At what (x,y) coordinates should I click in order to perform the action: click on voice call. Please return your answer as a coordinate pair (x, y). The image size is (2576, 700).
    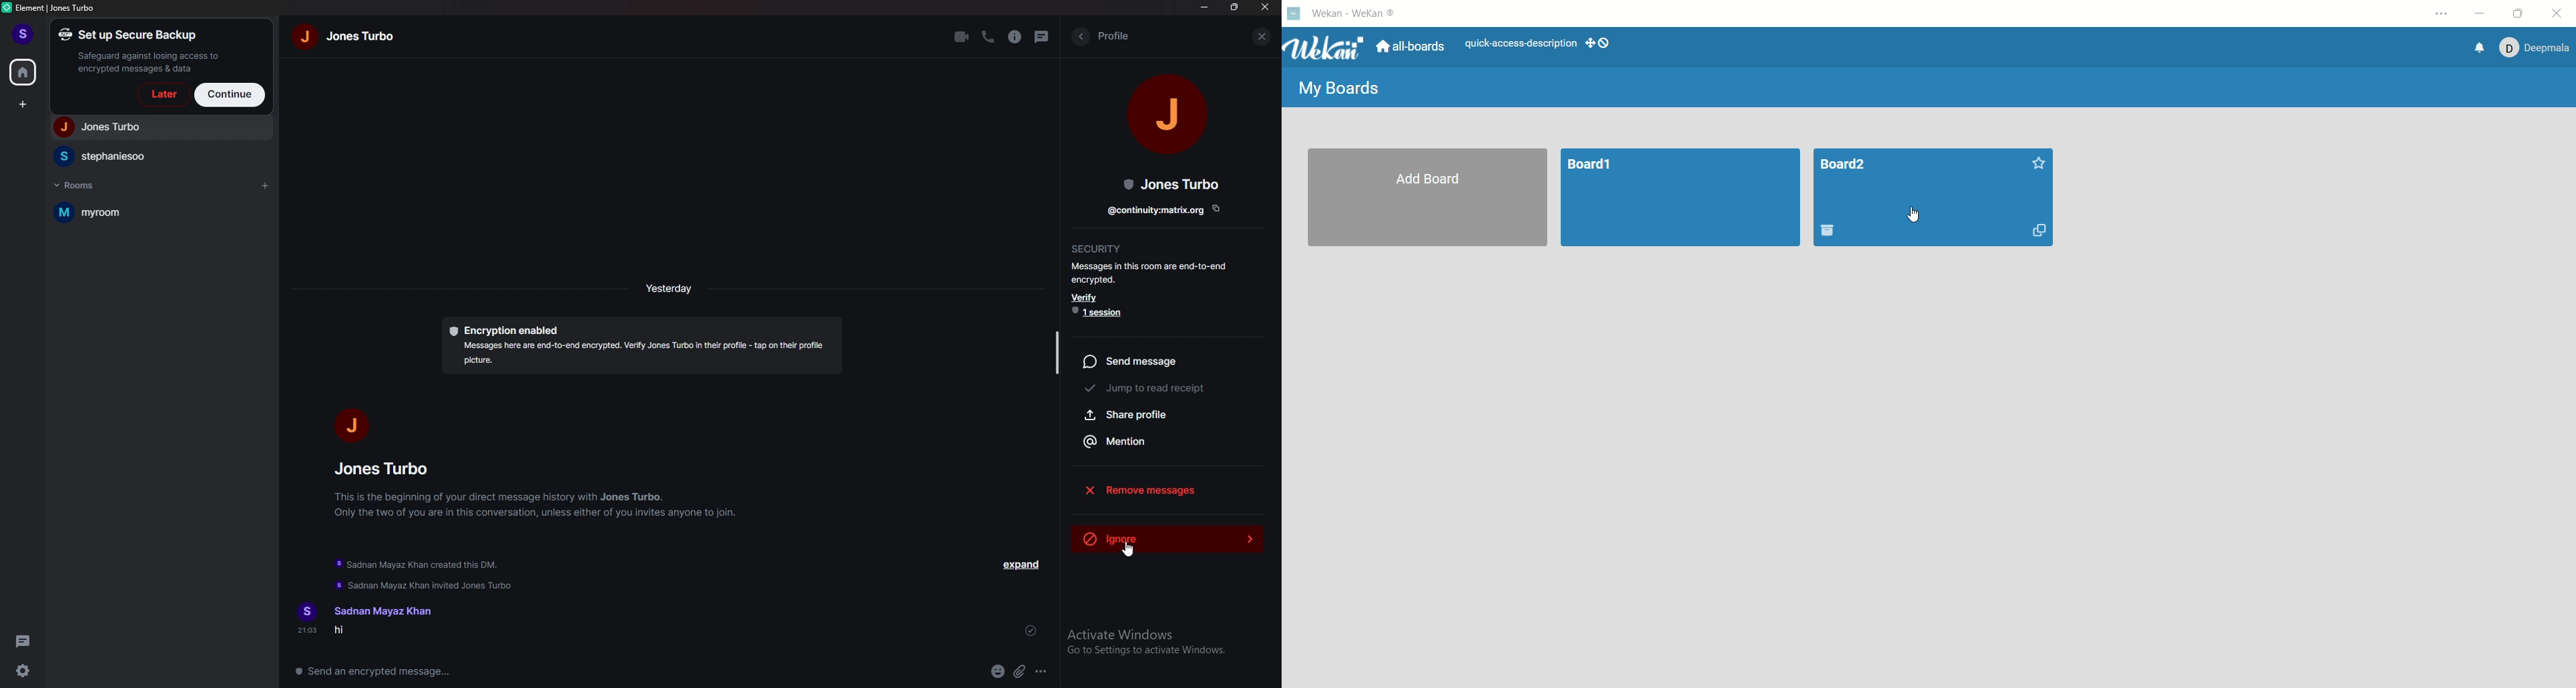
    Looking at the image, I should click on (987, 37).